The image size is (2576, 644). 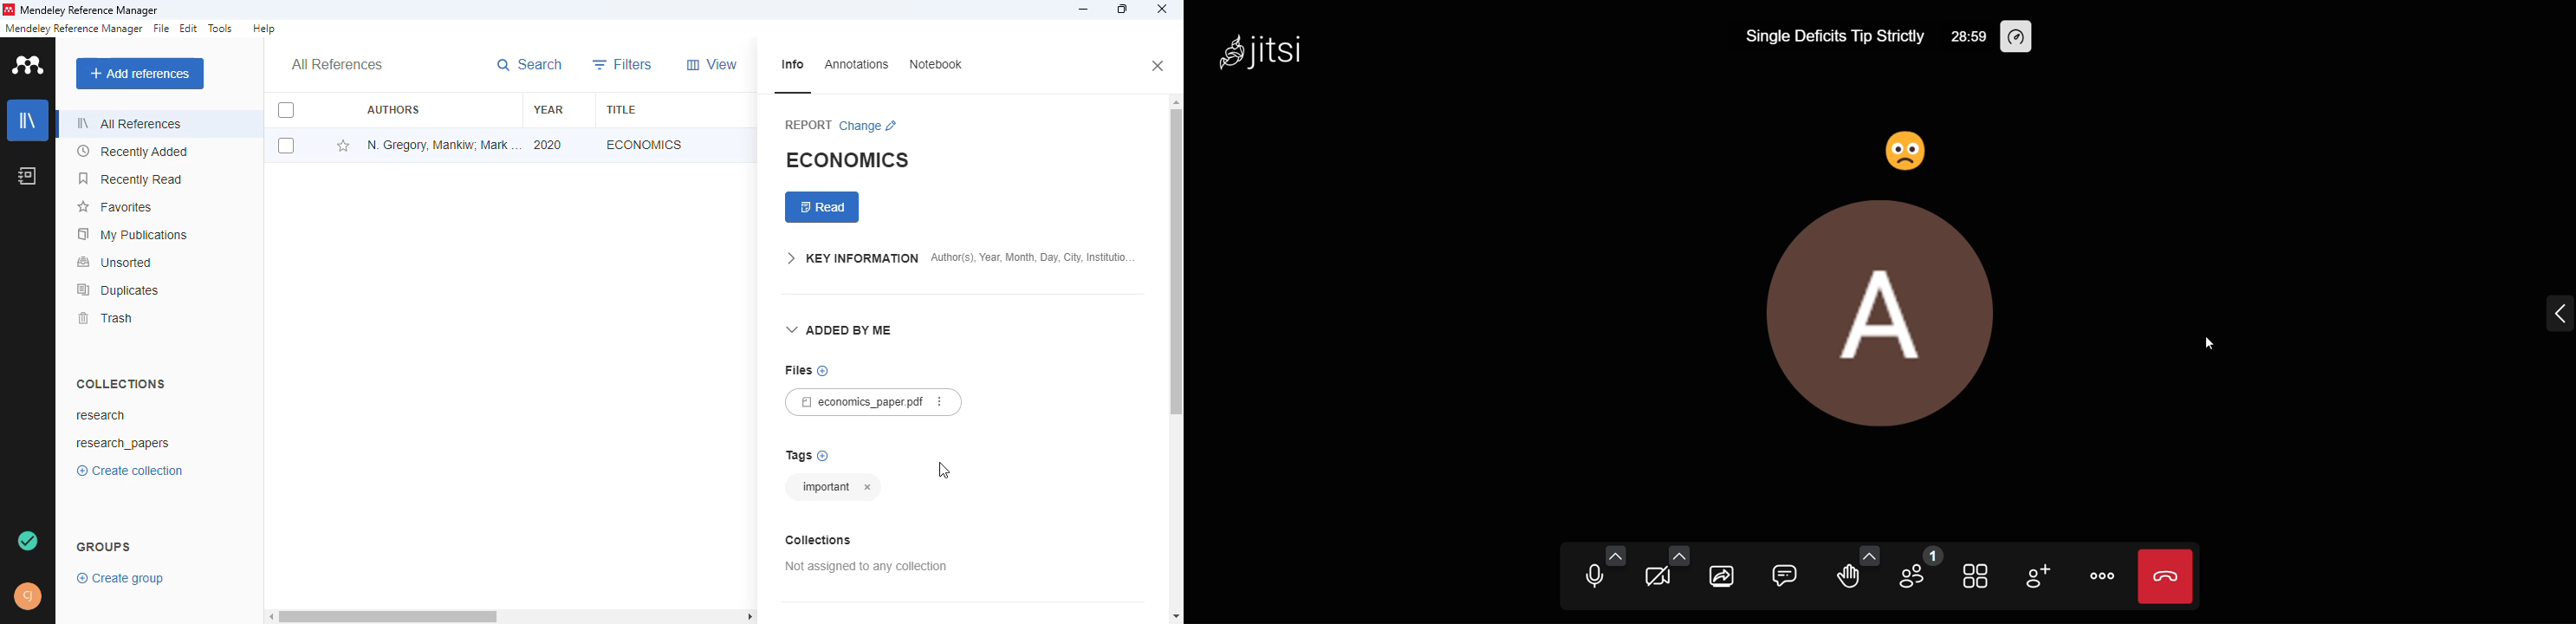 I want to click on create group, so click(x=120, y=579).